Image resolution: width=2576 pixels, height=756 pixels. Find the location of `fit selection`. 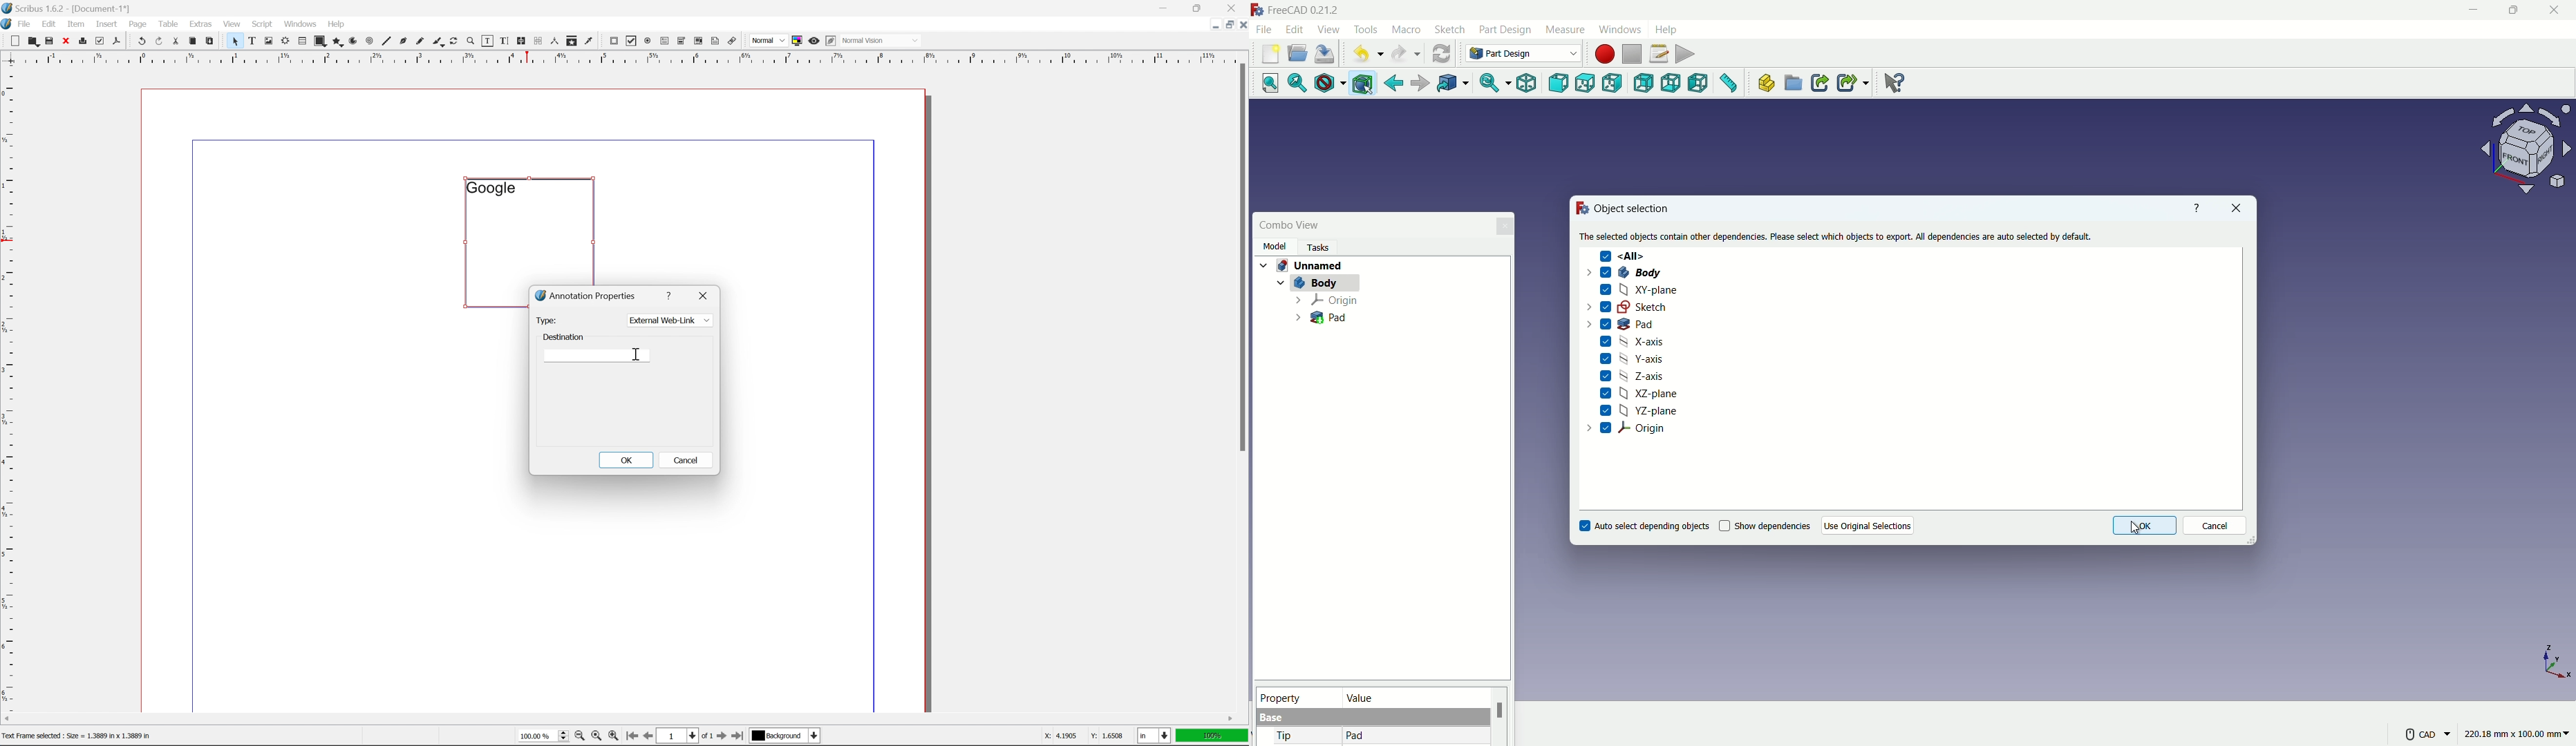

fit selection is located at coordinates (1294, 84).